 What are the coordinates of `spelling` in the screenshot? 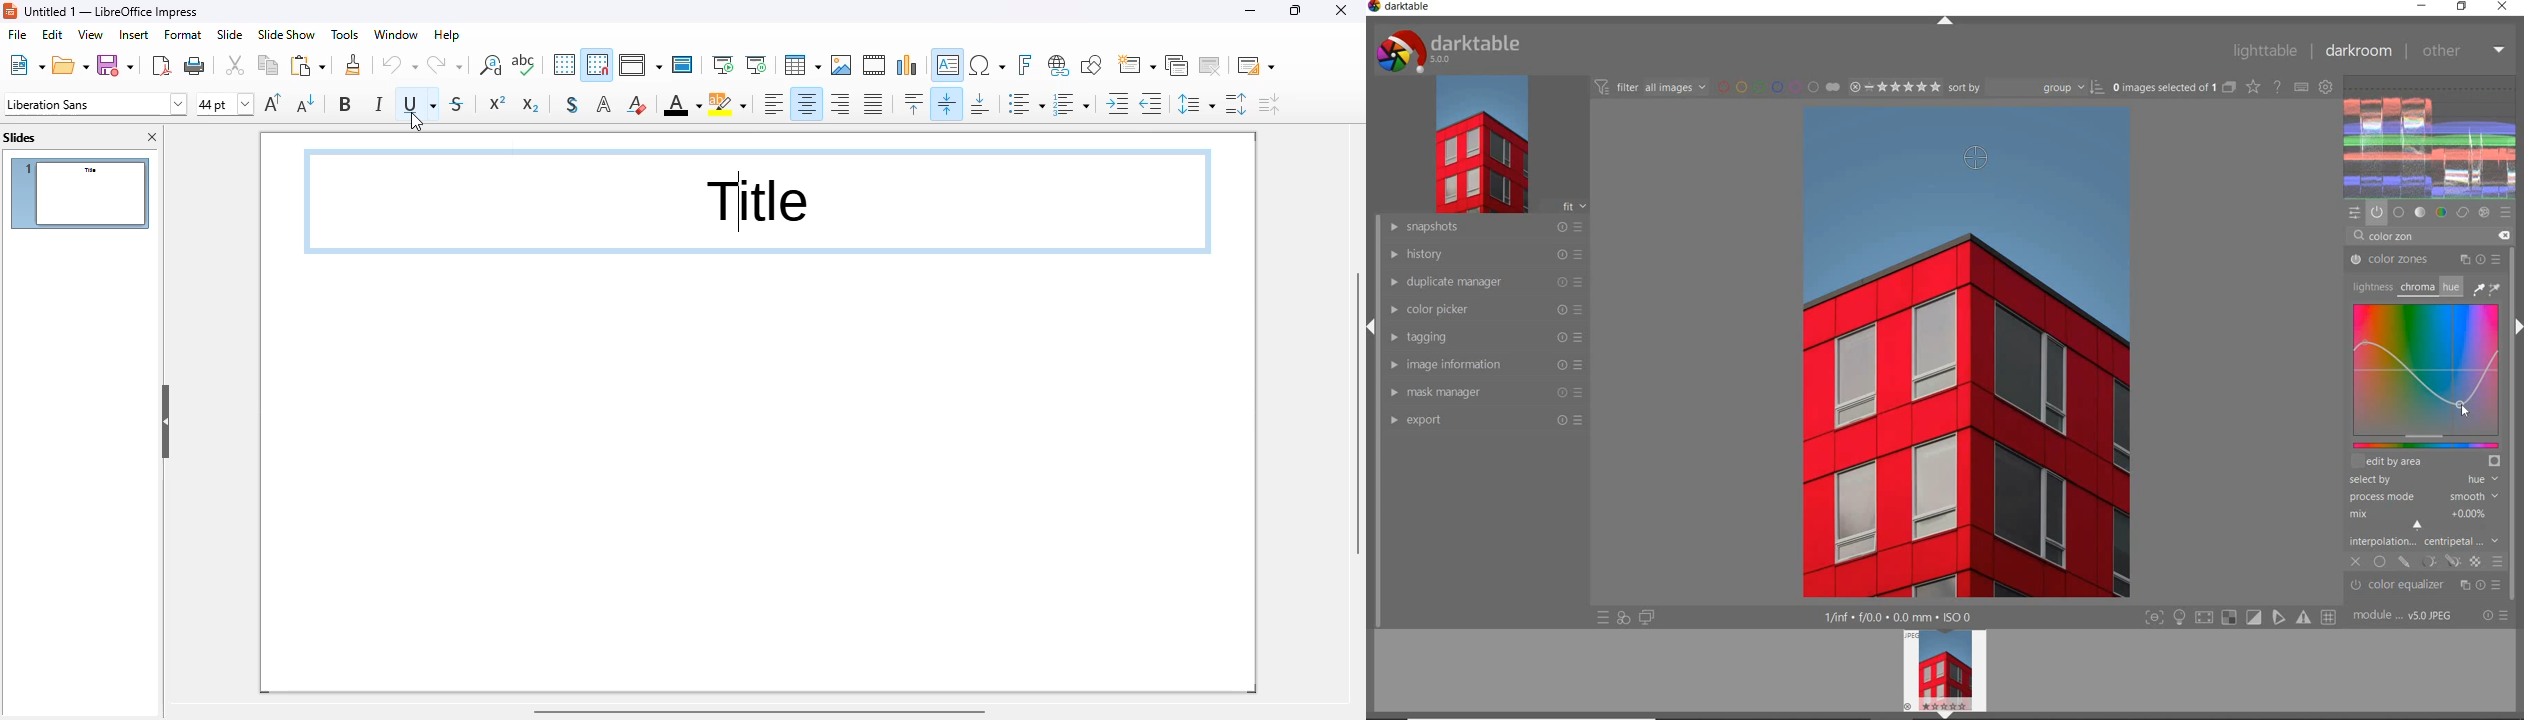 It's located at (524, 65).